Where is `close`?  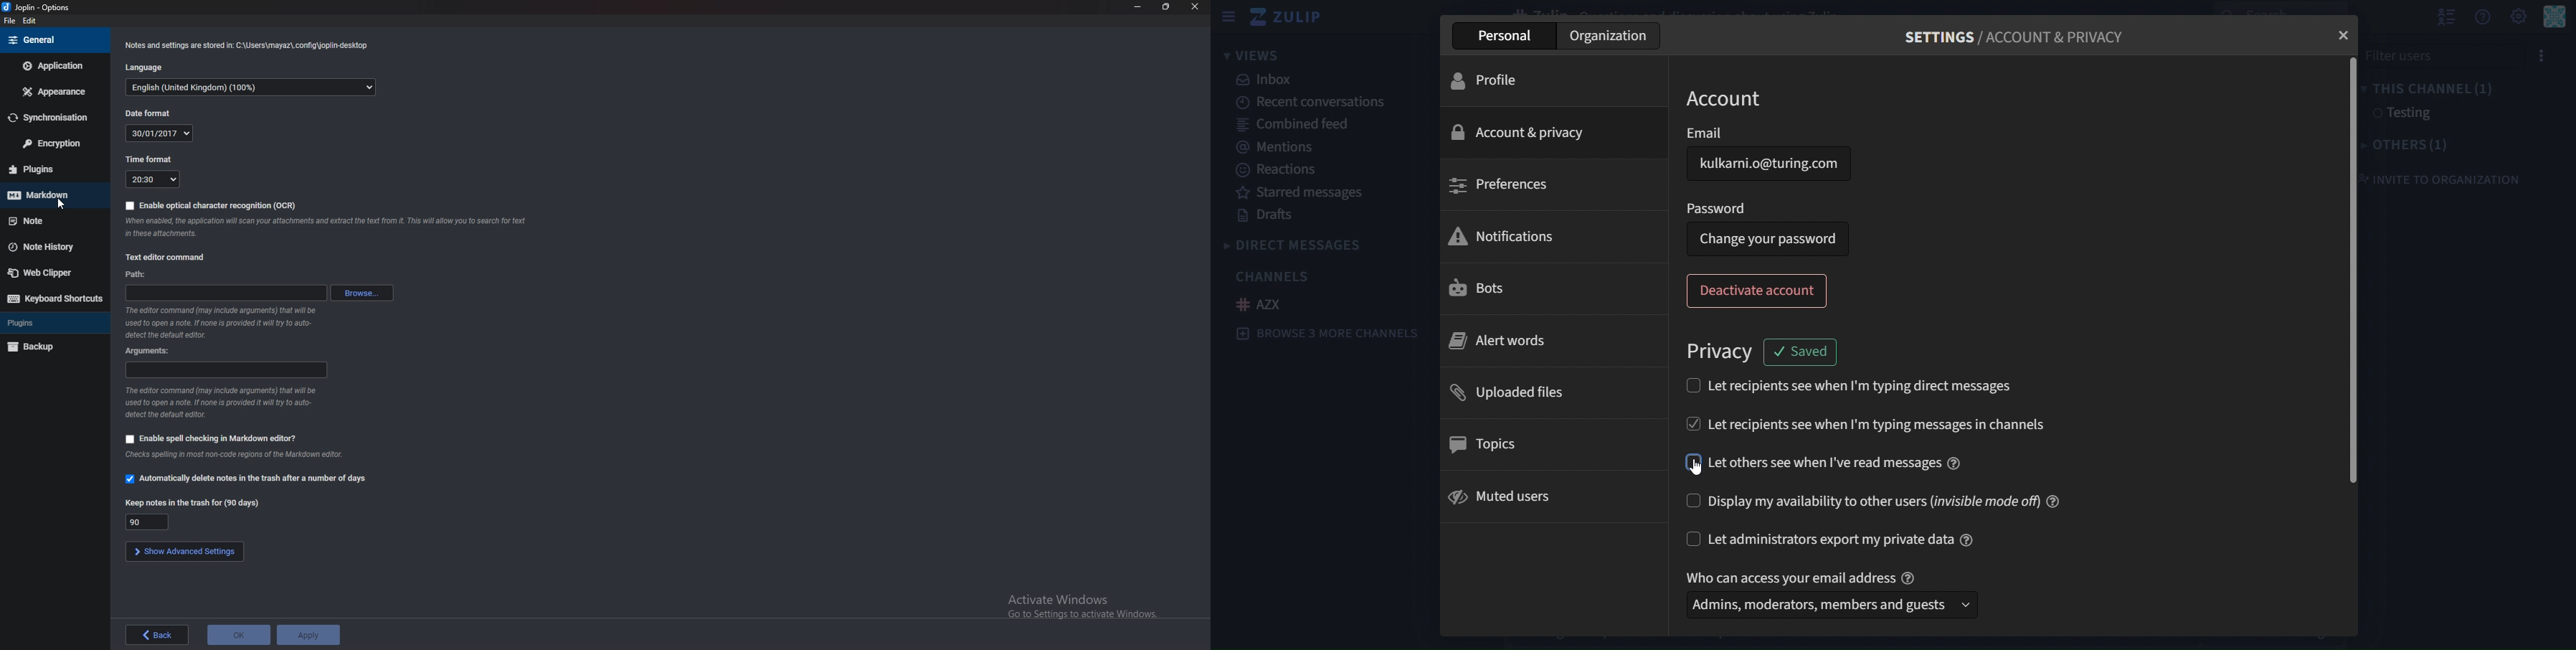 close is located at coordinates (1196, 6).